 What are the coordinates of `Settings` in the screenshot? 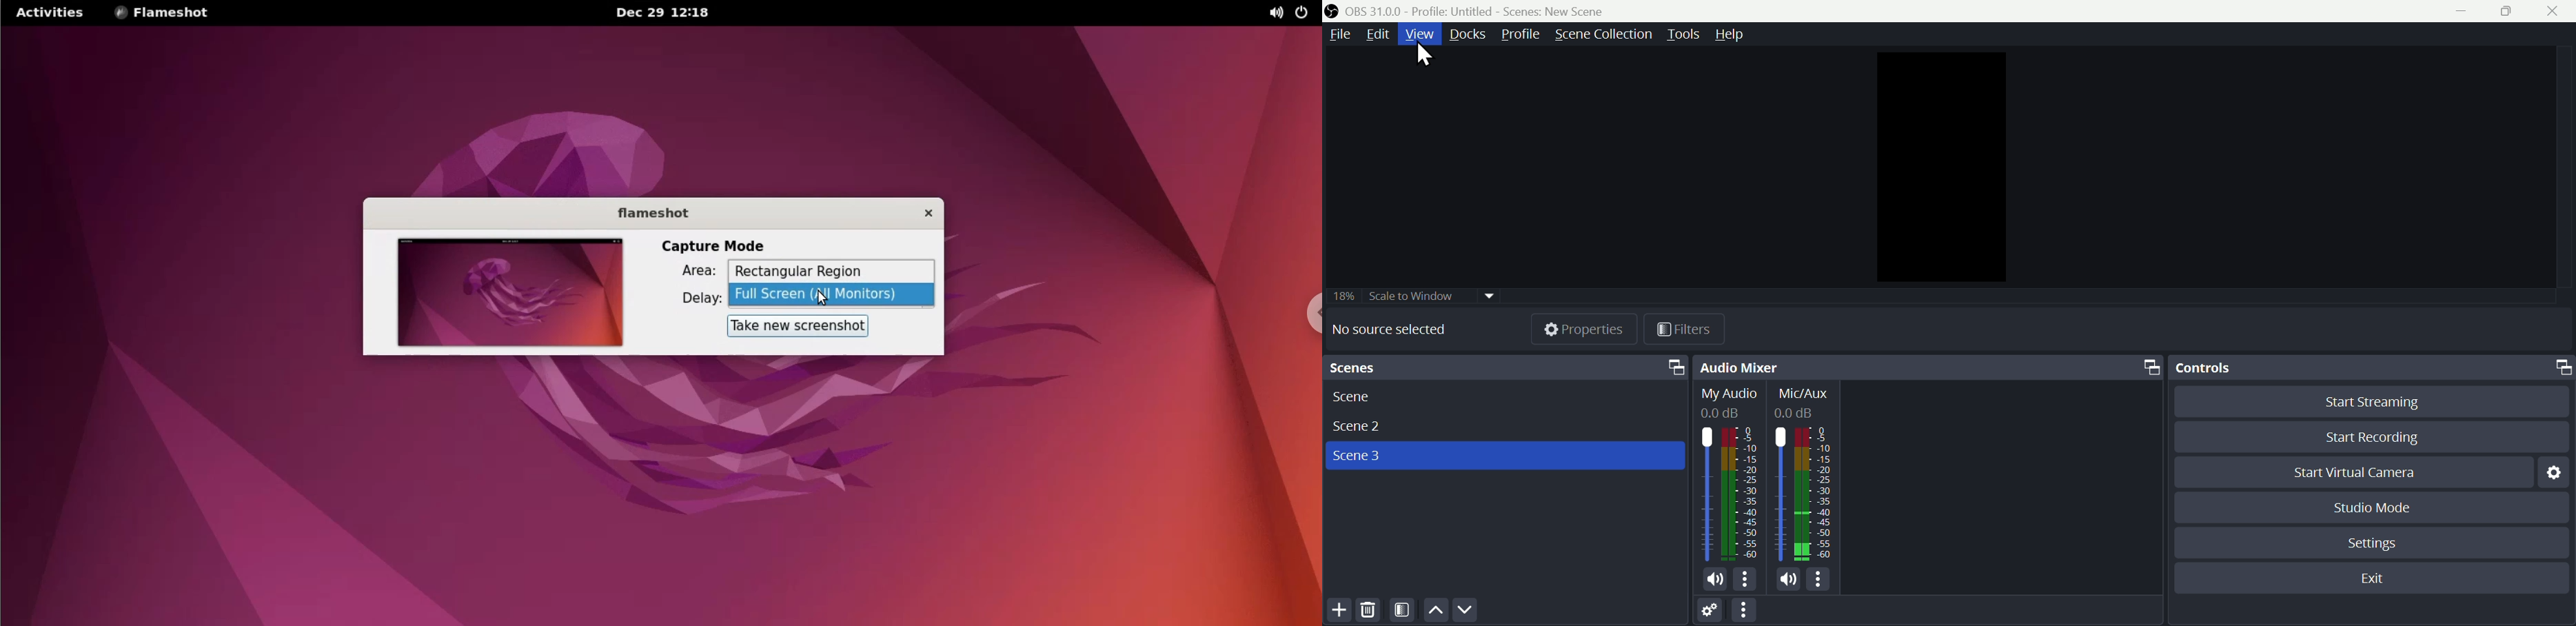 It's located at (2376, 546).